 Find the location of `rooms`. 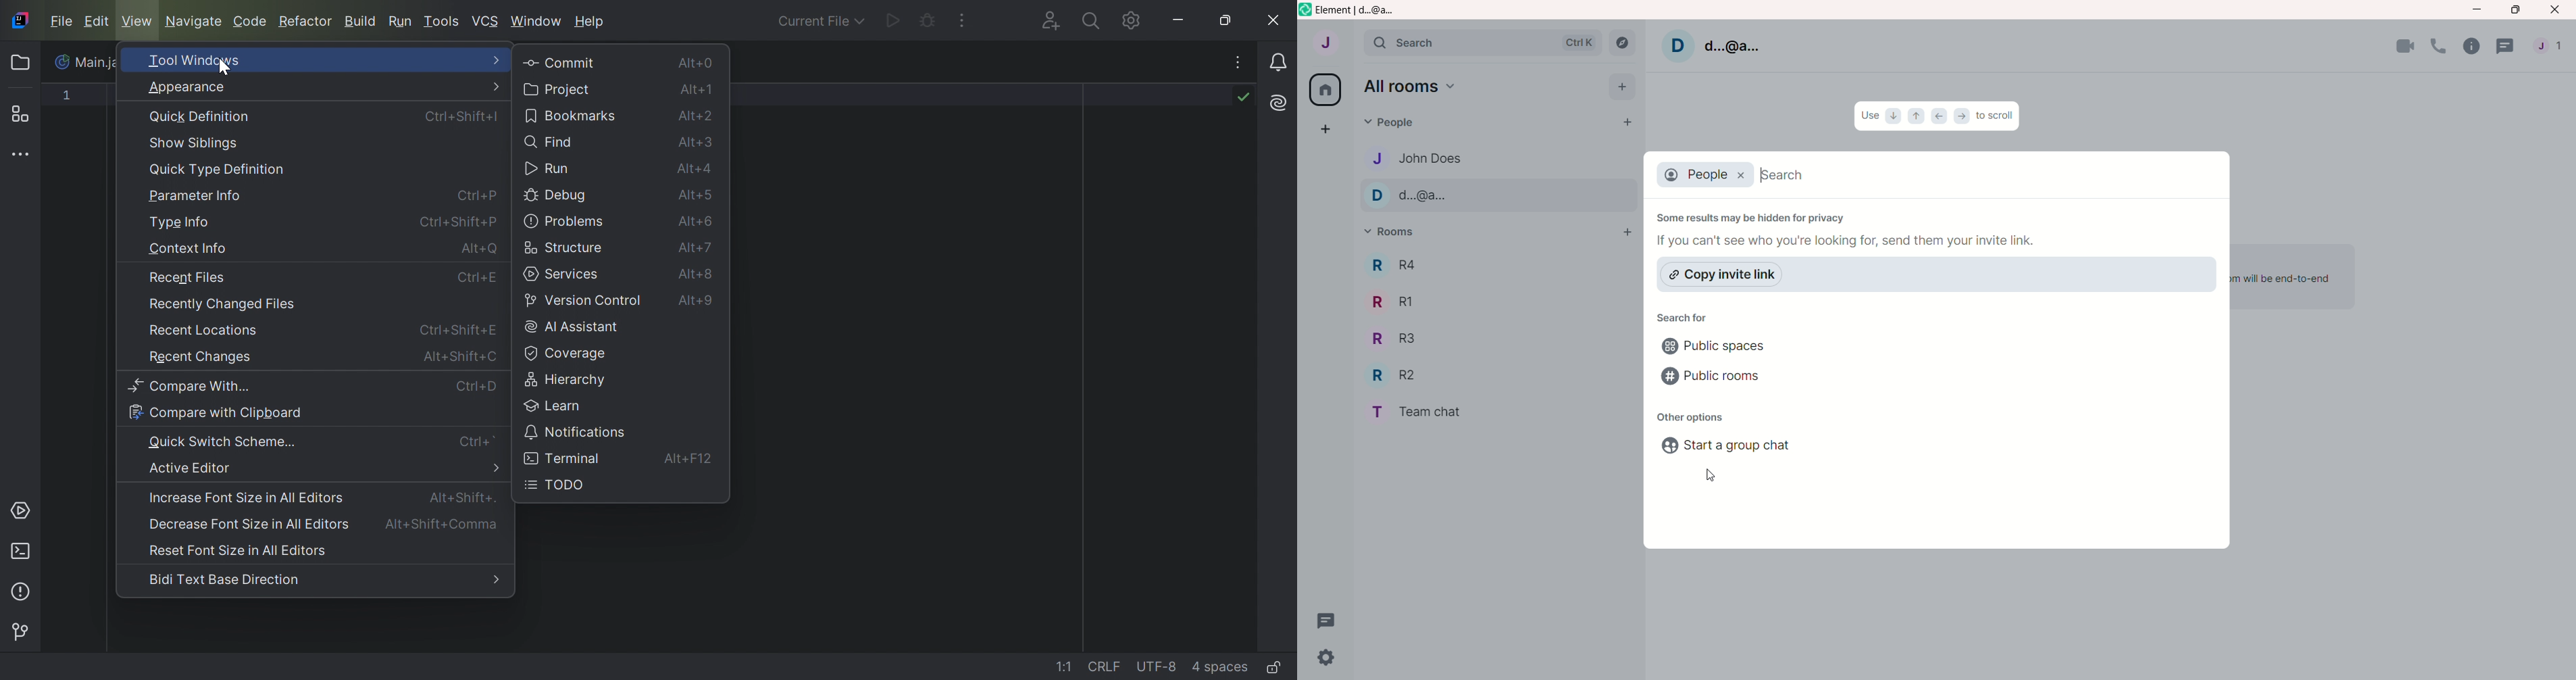

rooms is located at coordinates (1394, 233).